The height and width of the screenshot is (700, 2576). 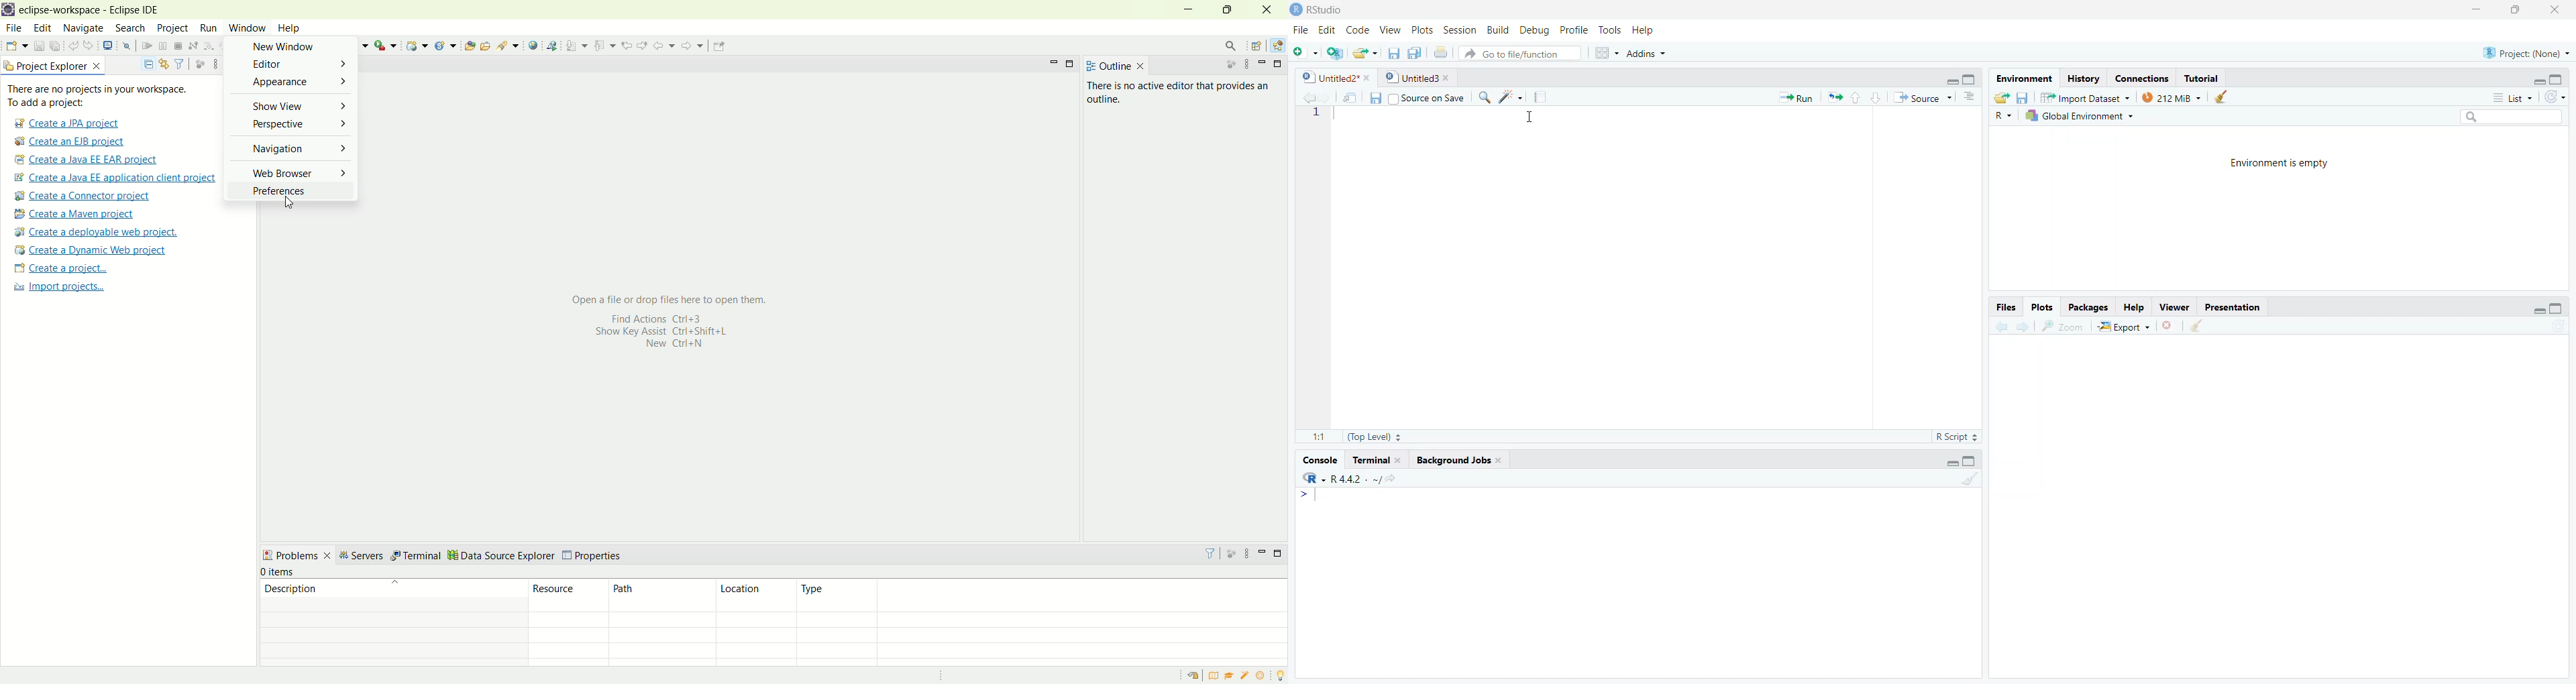 I want to click on FILES, so click(x=1996, y=305).